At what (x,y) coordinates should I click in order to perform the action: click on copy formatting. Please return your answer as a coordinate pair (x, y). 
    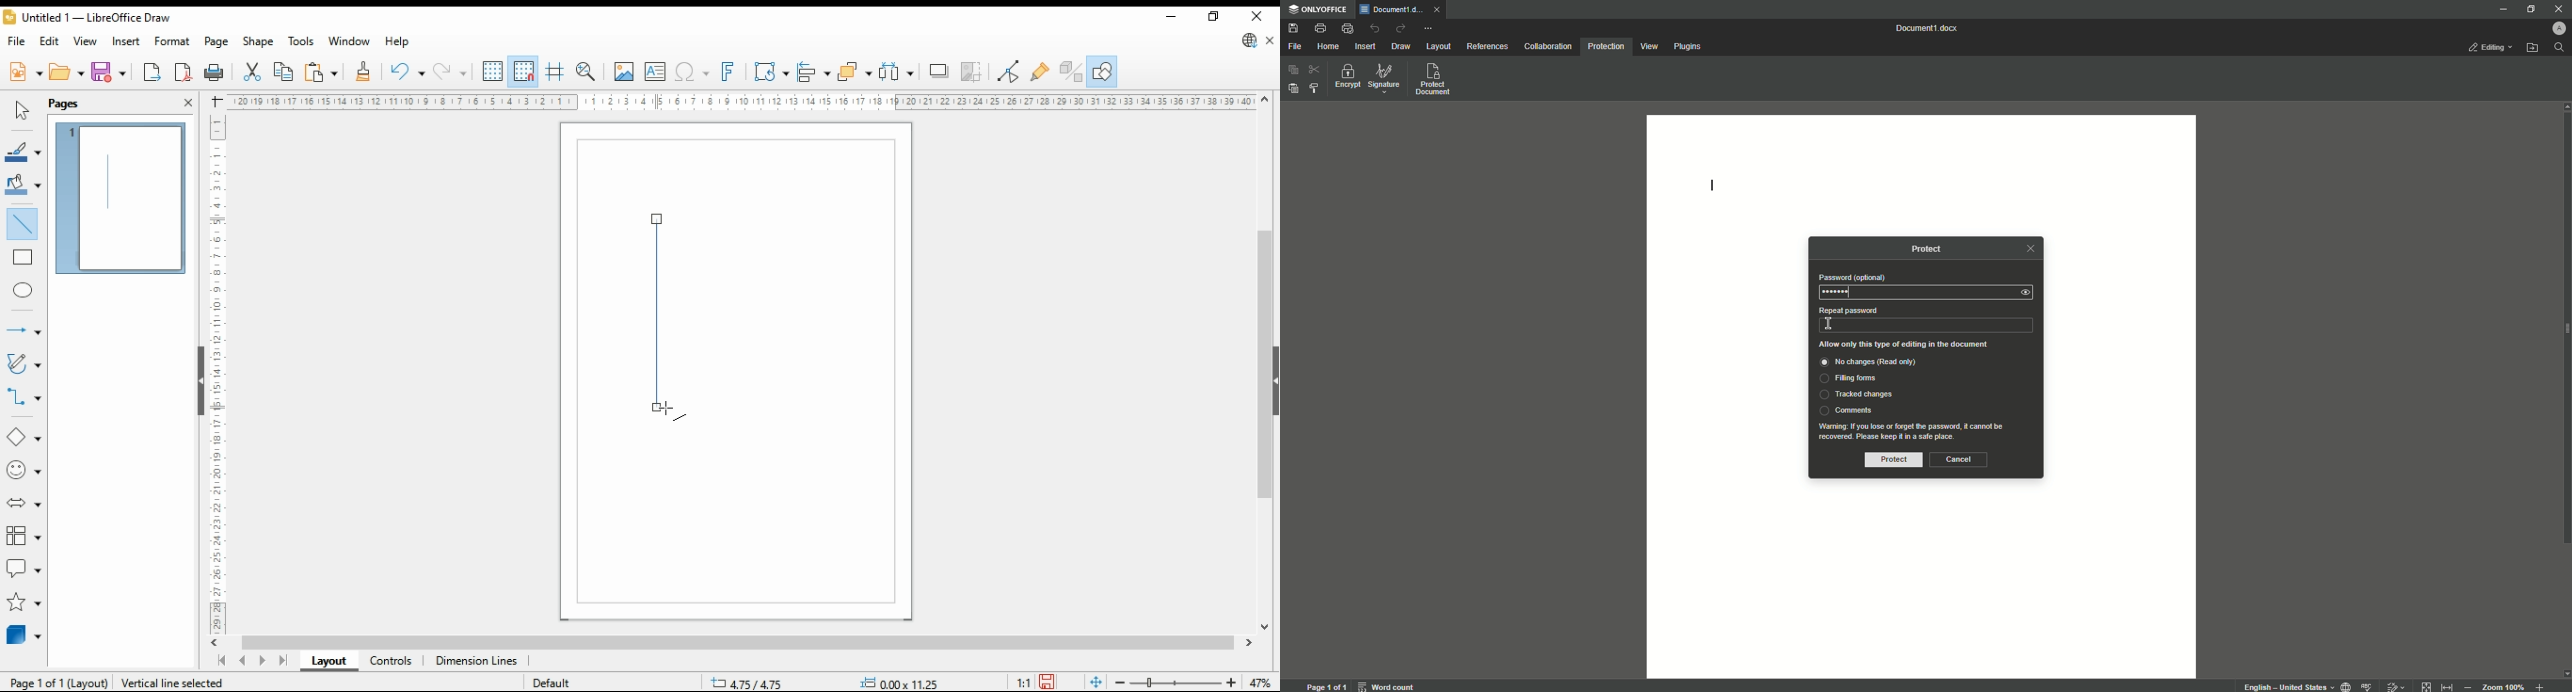
    Looking at the image, I should click on (364, 72).